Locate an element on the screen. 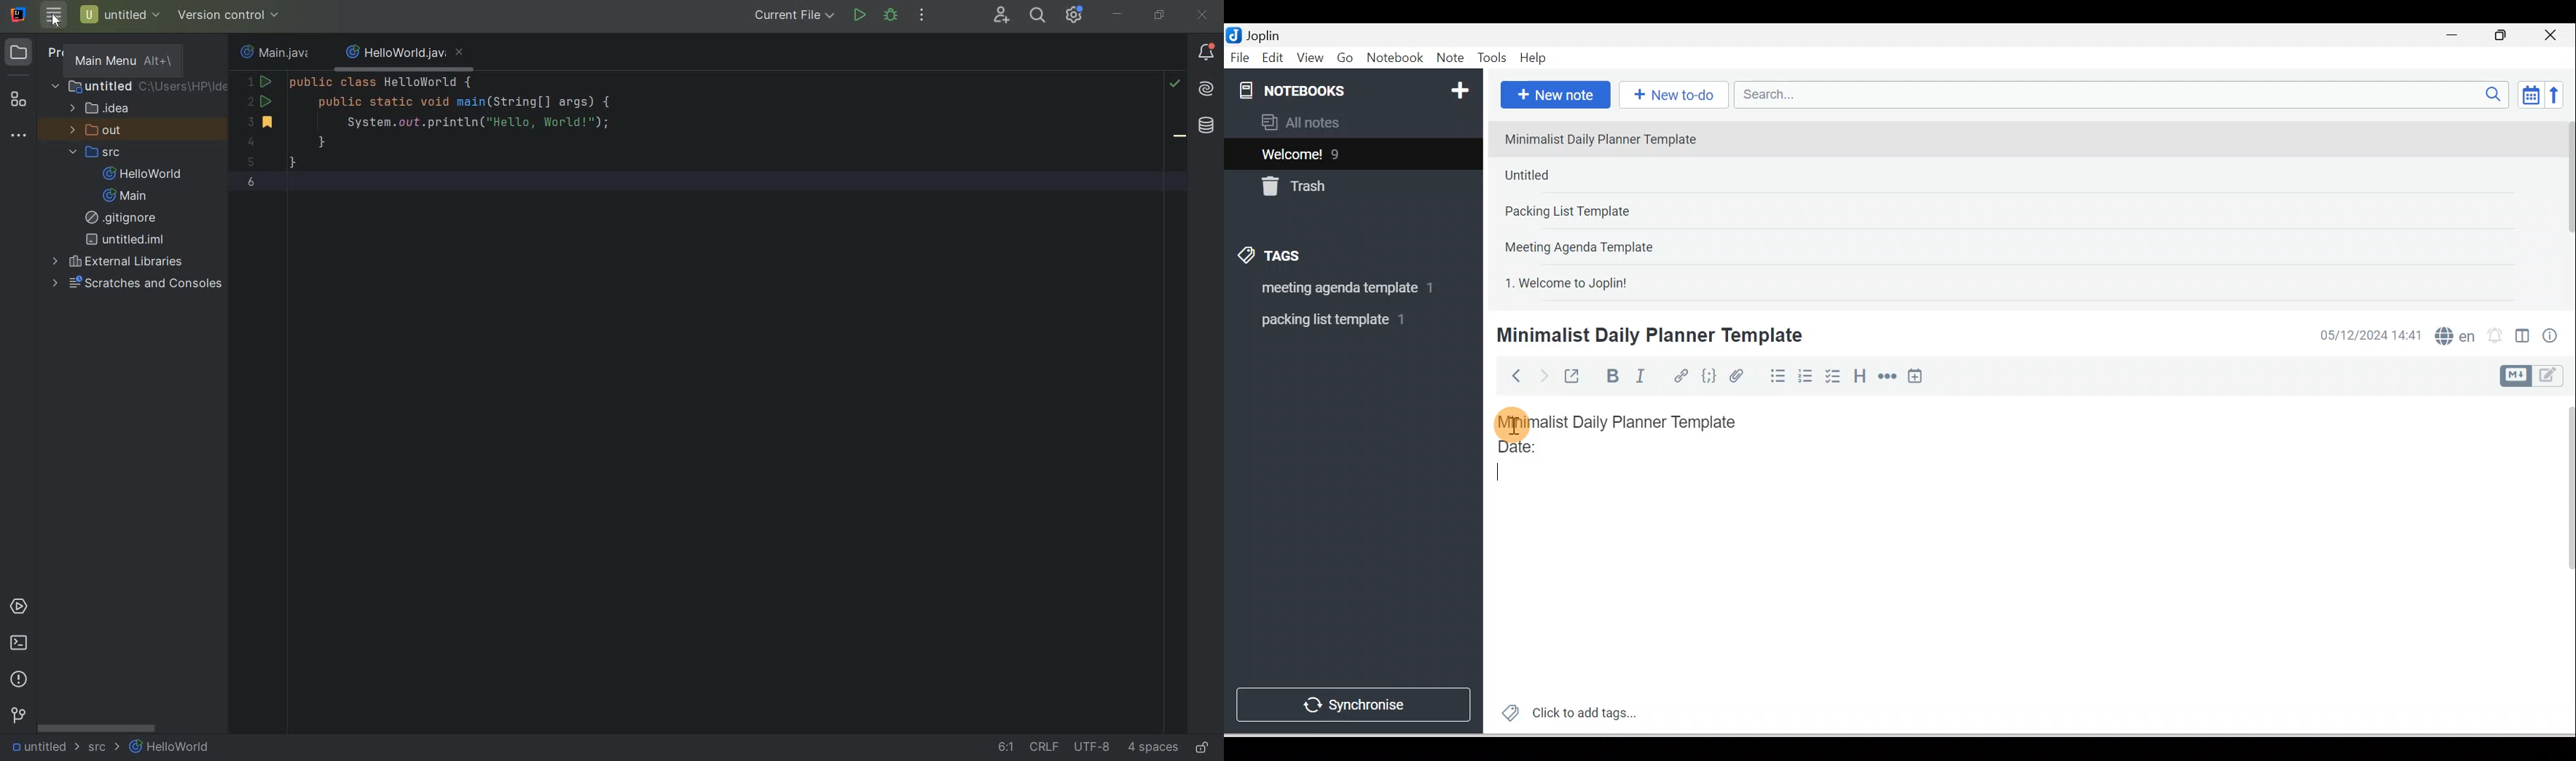  Bulleted list is located at coordinates (1775, 376).